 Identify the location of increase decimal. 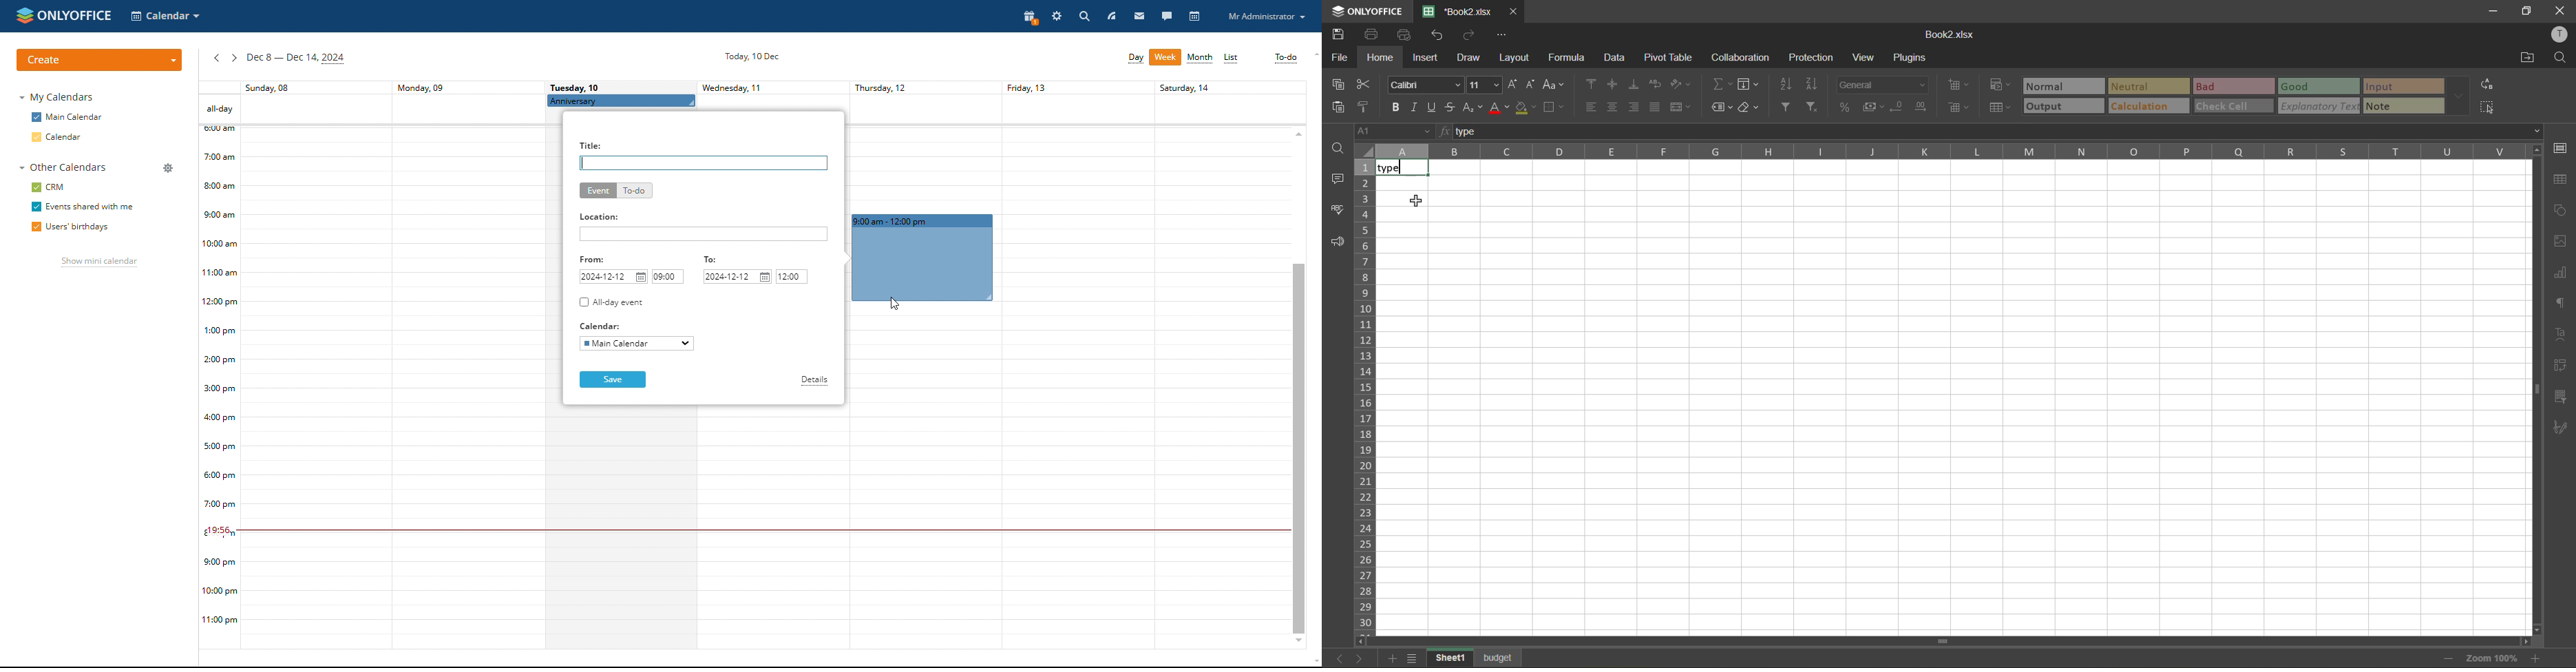
(1925, 108).